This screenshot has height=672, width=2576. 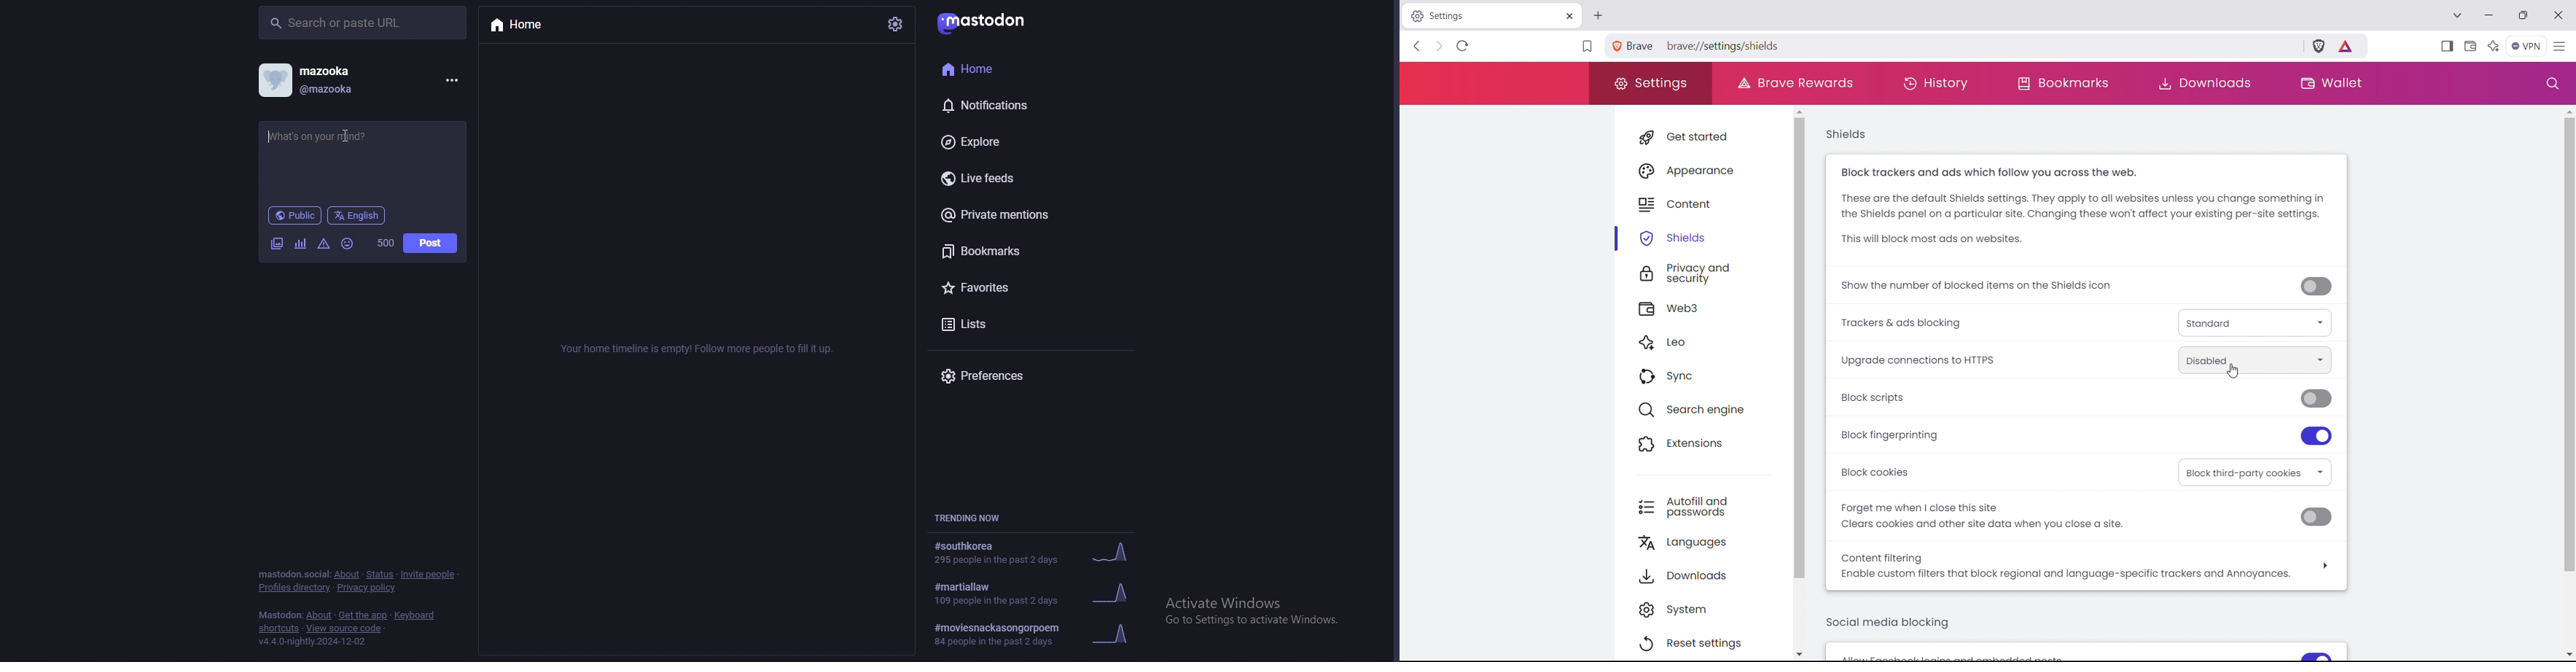 I want to click on keyboard, so click(x=413, y=615).